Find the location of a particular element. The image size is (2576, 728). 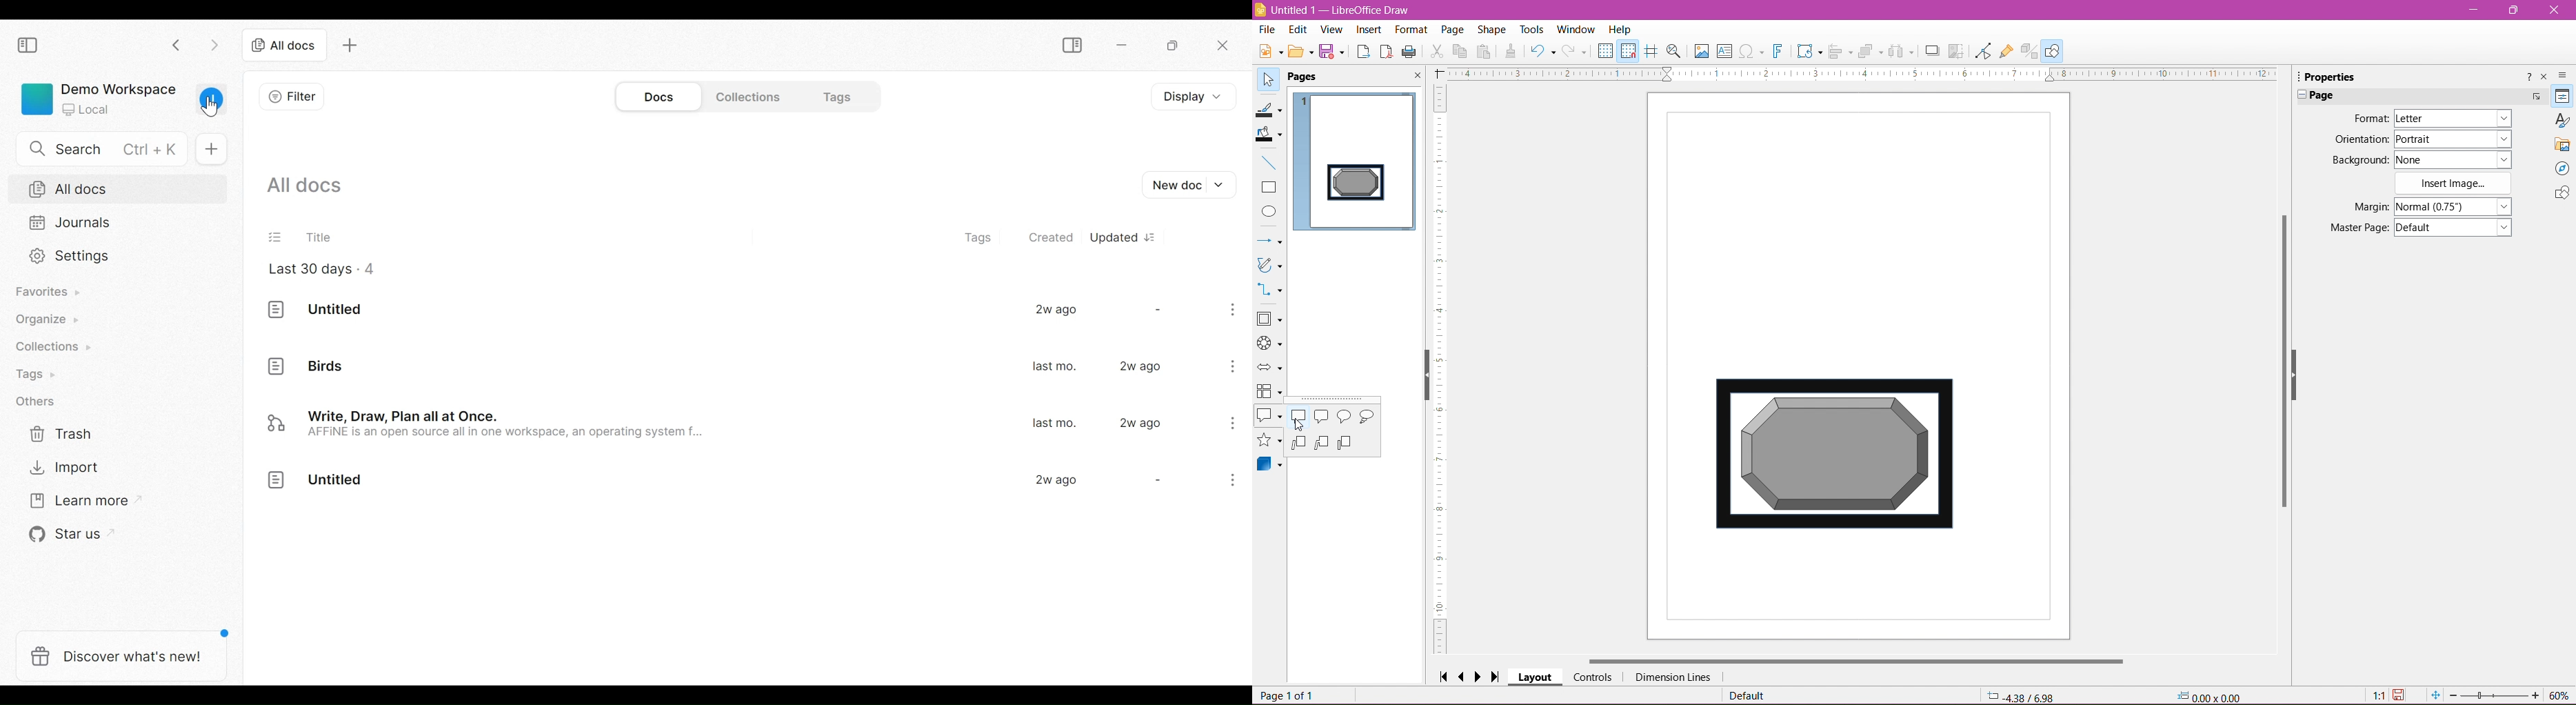

Collections is located at coordinates (746, 97).